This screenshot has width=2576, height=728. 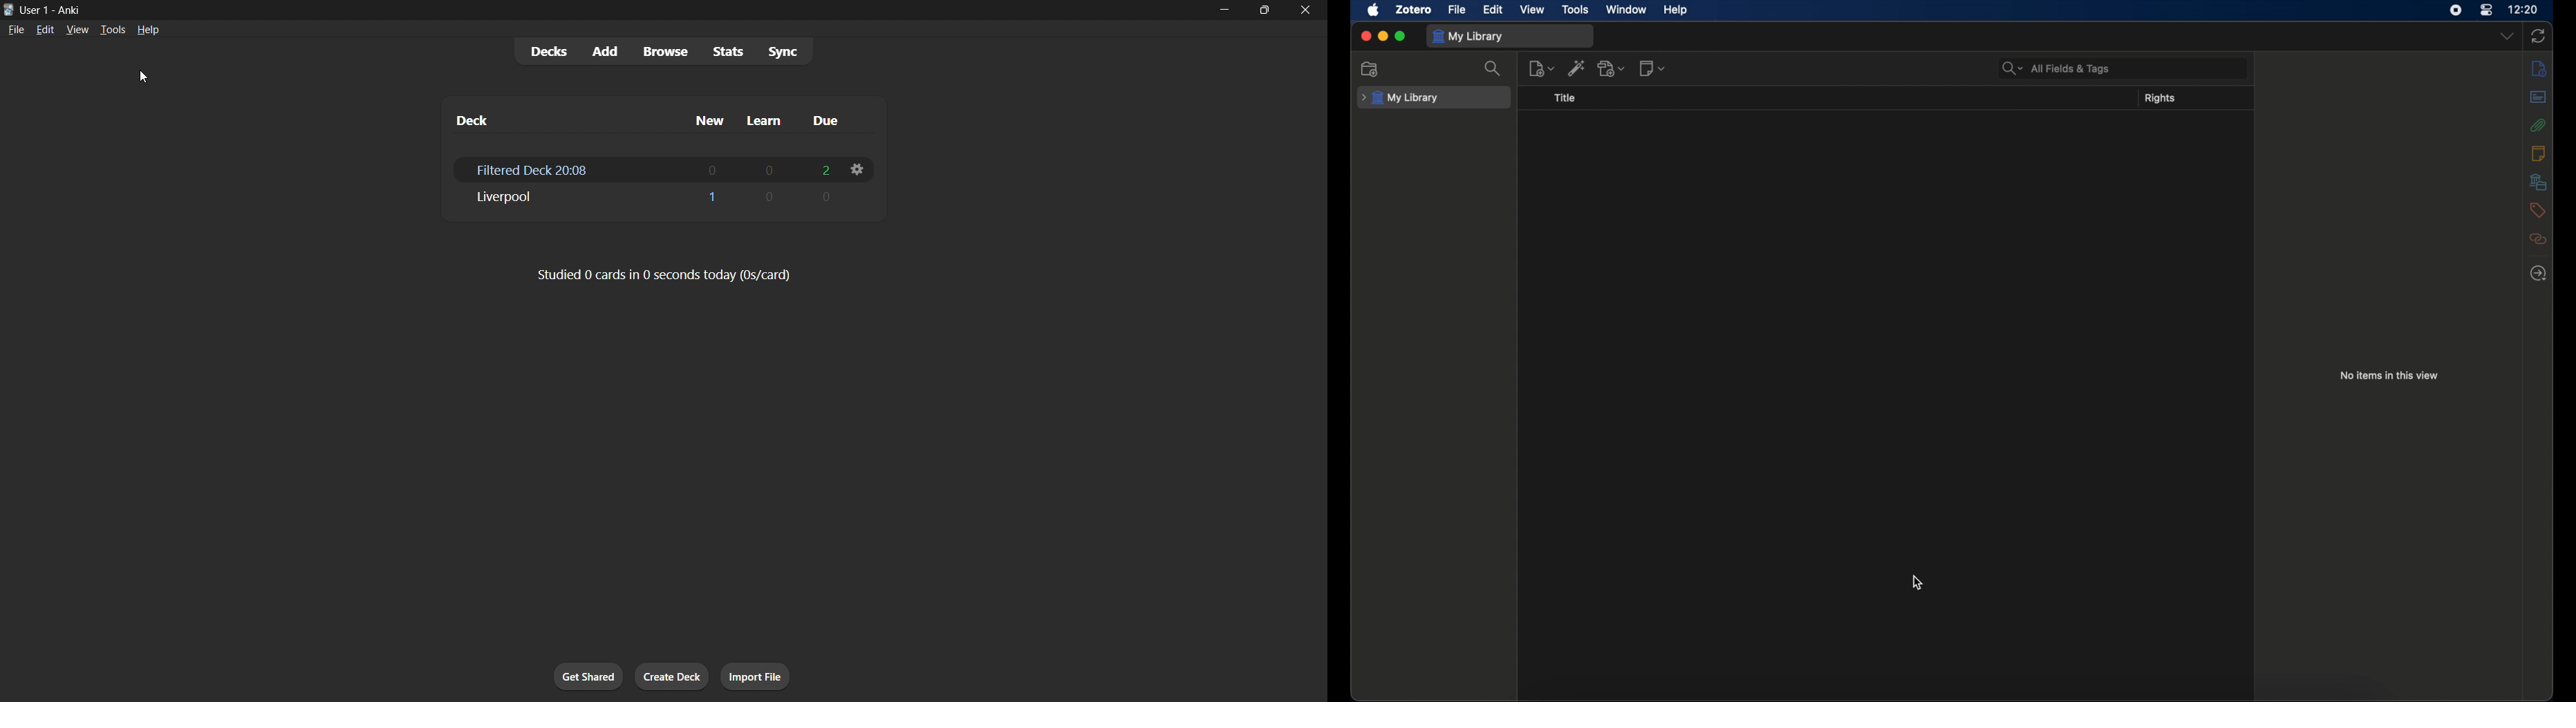 I want to click on cursor, so click(x=1917, y=583).